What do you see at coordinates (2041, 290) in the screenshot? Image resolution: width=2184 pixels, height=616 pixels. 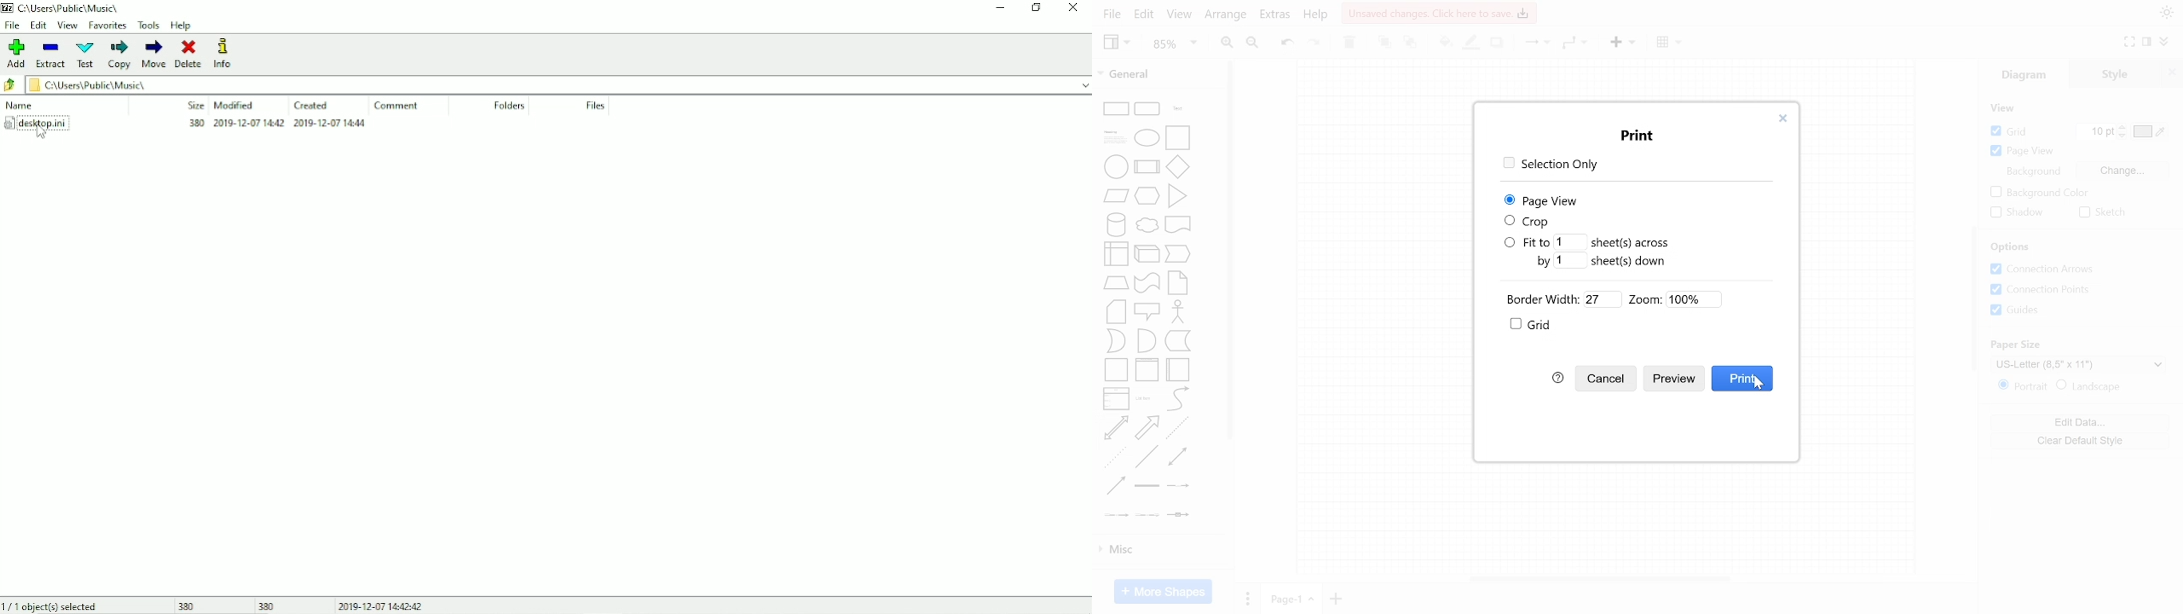 I see `` at bounding box center [2041, 290].